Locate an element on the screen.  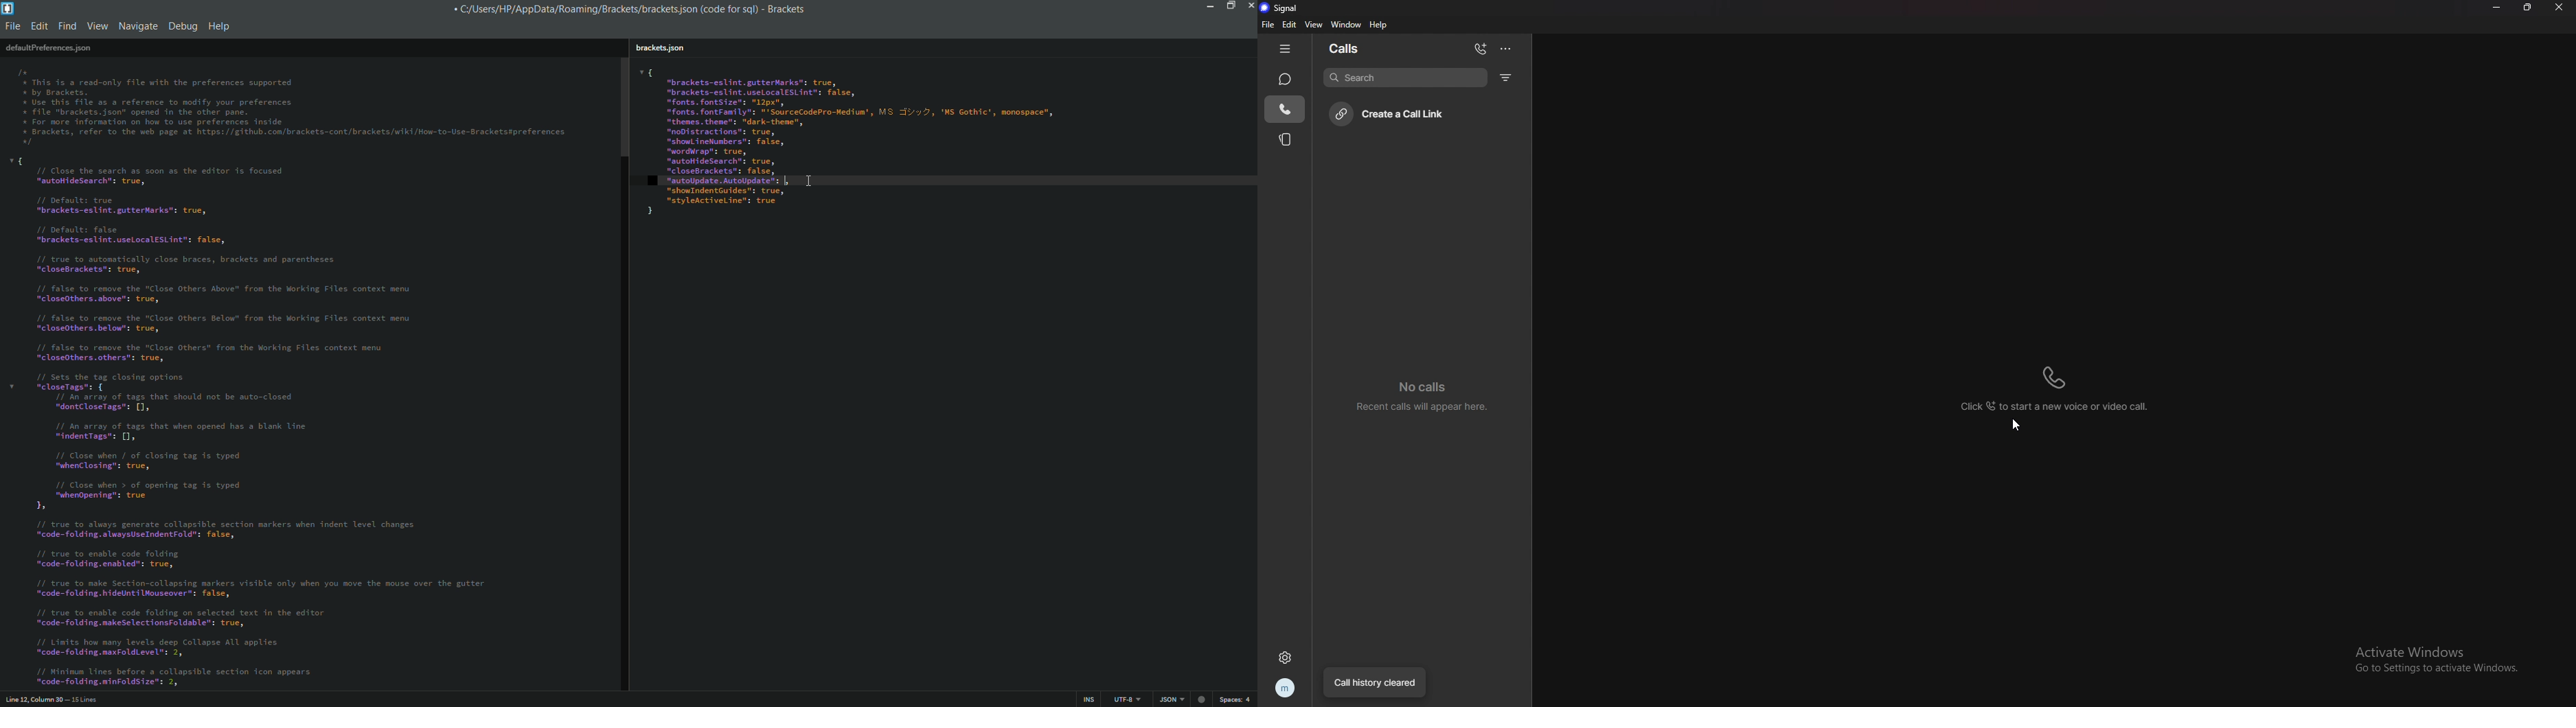
spaces: 4 is located at coordinates (1237, 699).